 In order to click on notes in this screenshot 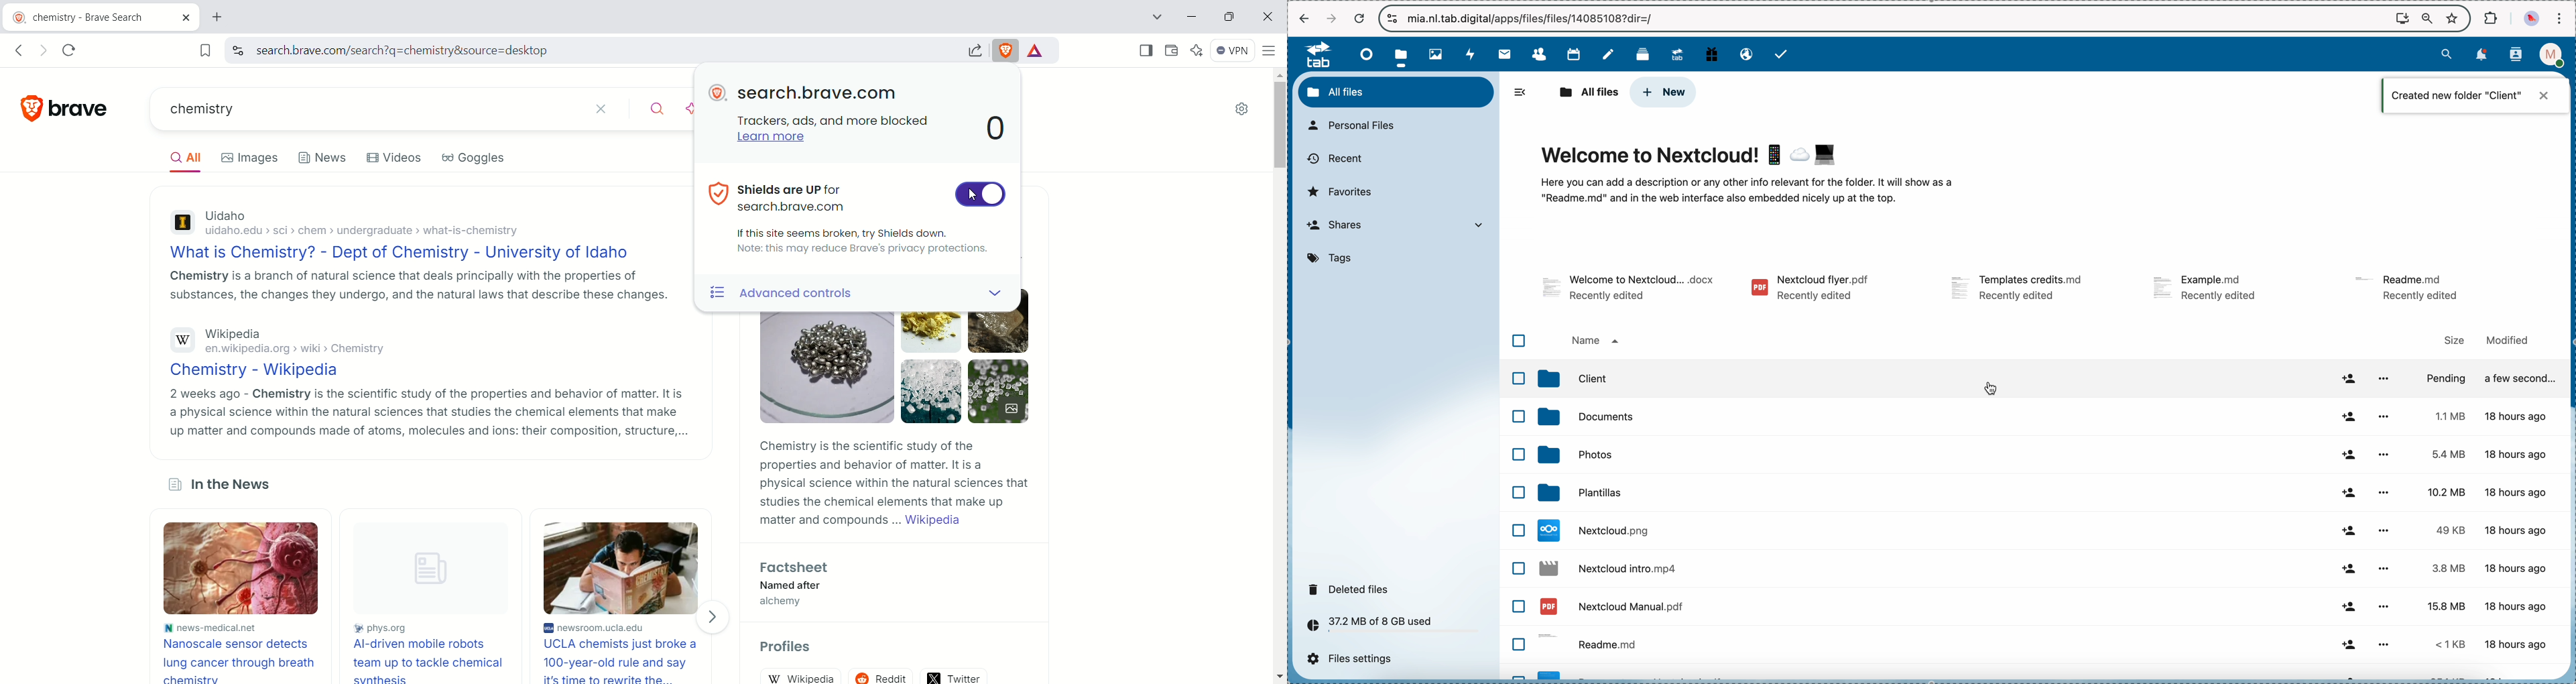, I will do `click(1610, 55)`.